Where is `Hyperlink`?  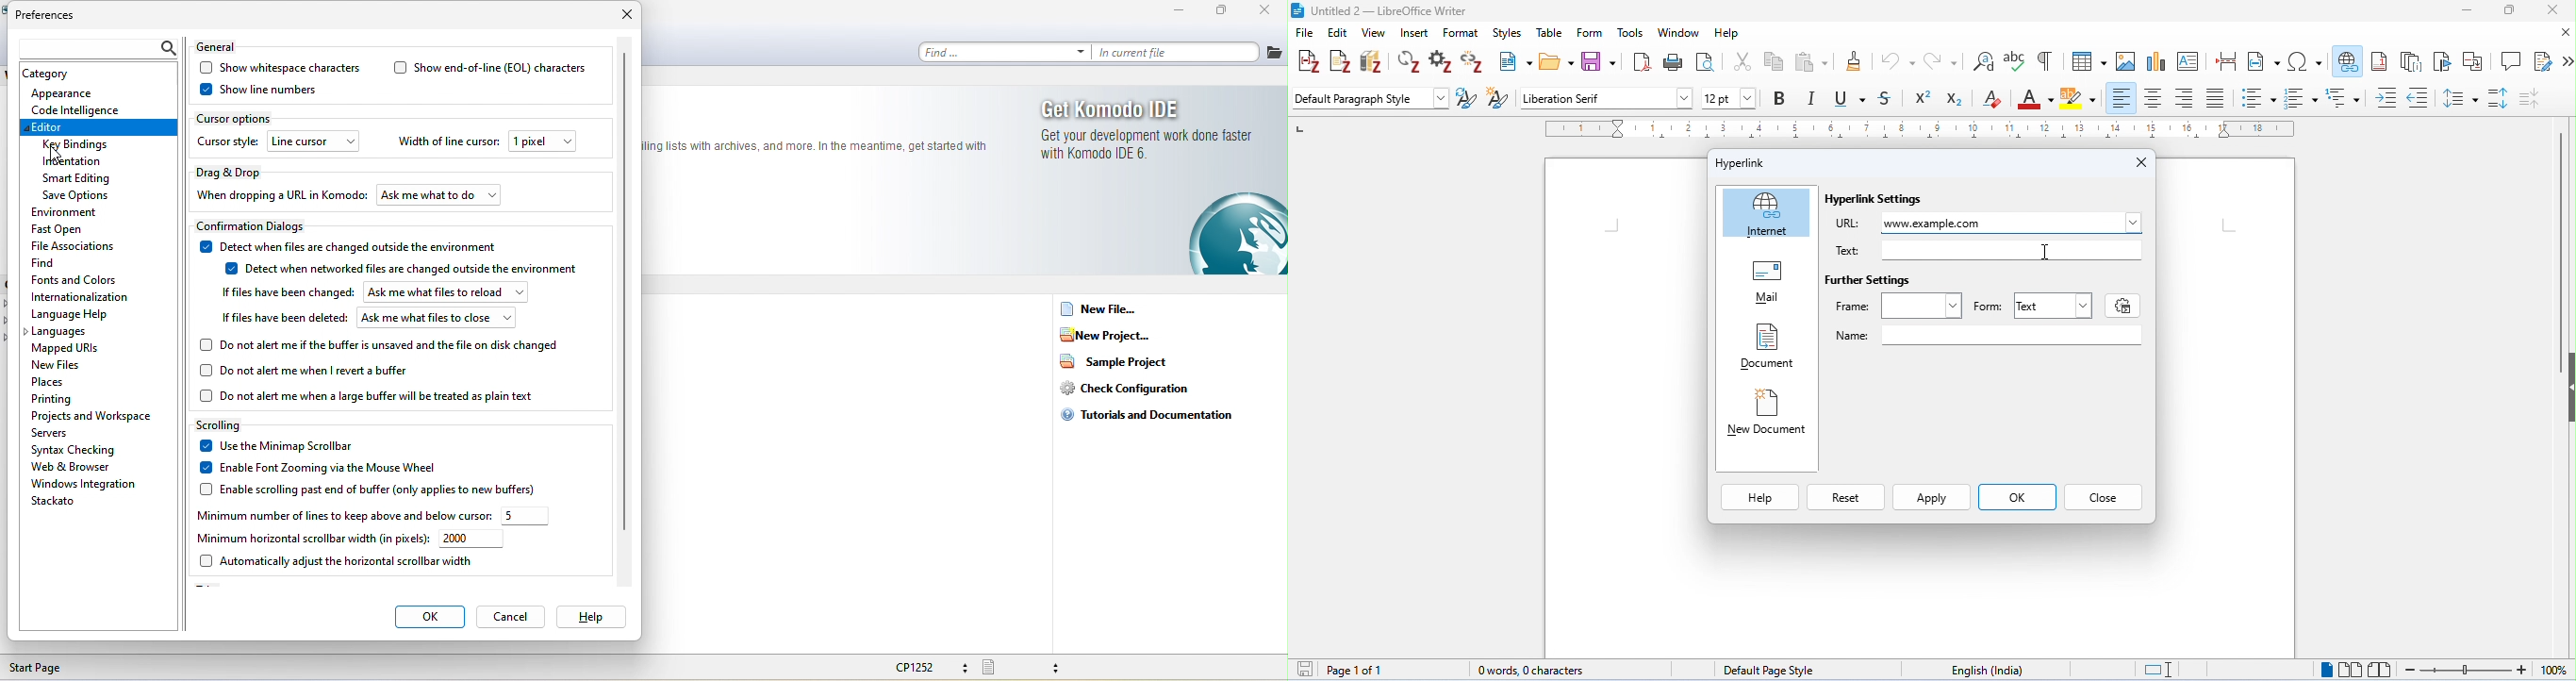 Hyperlink is located at coordinates (1743, 161).